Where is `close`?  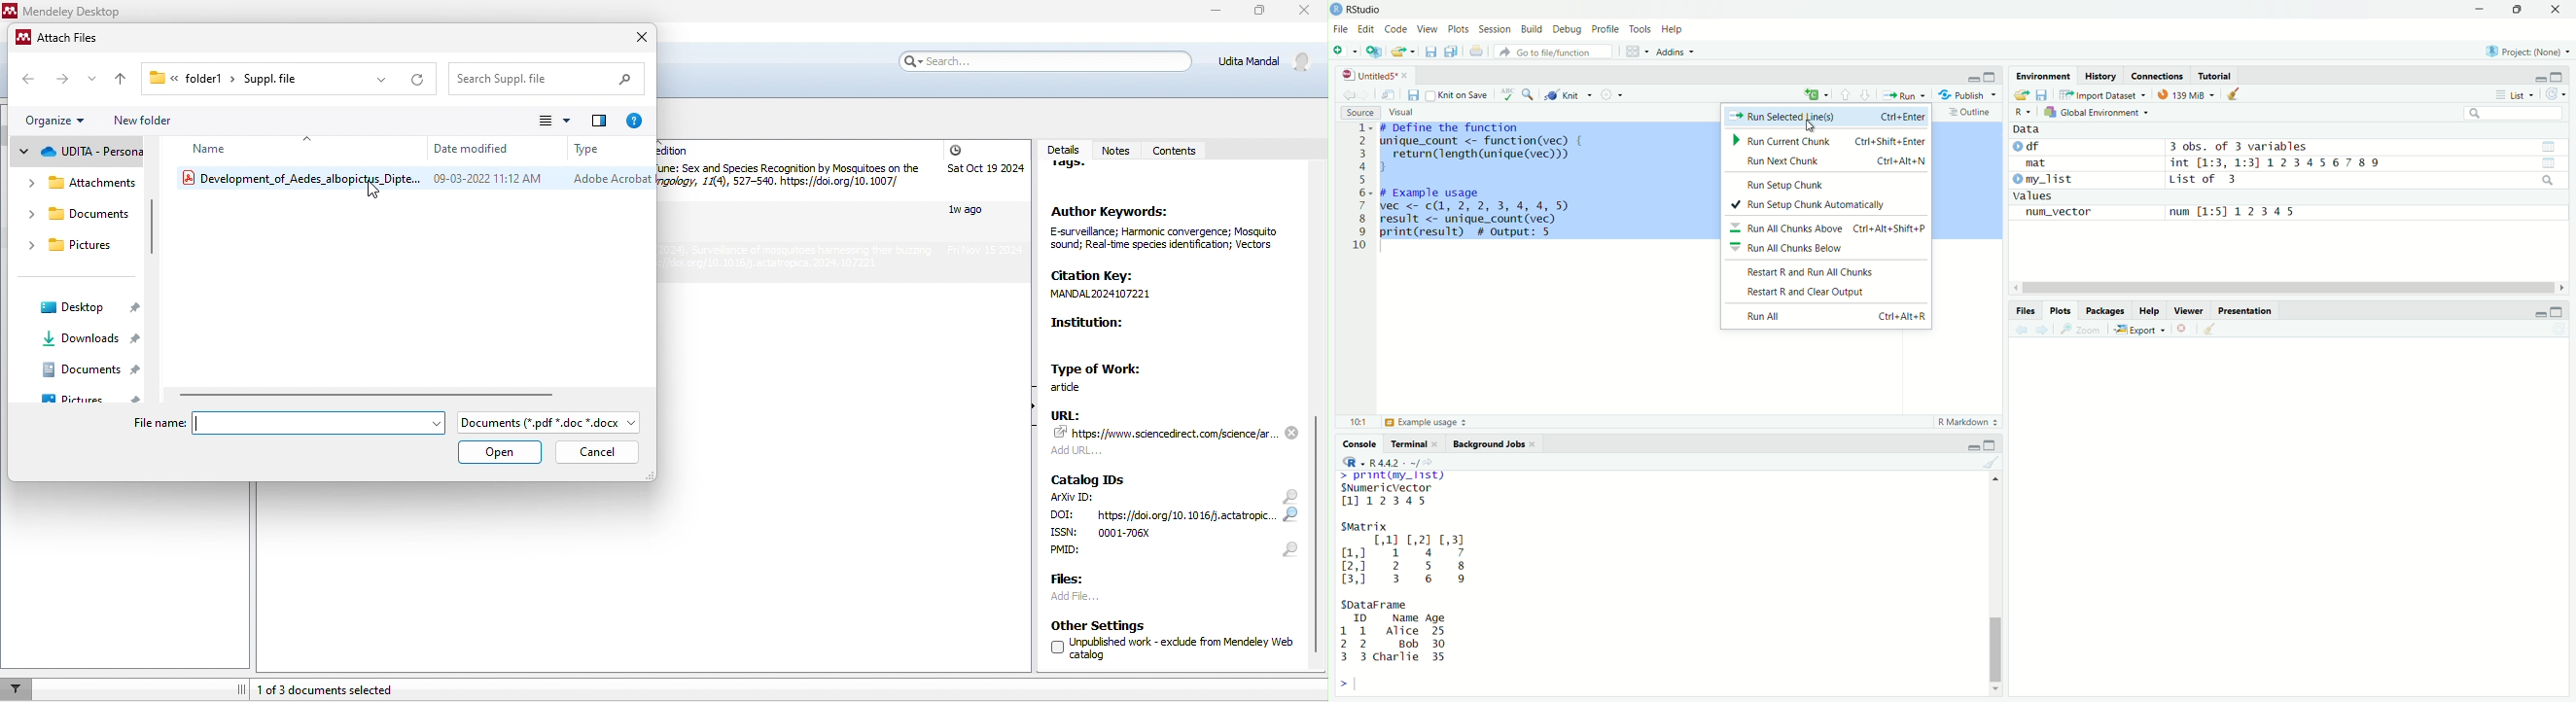 close is located at coordinates (1306, 14).